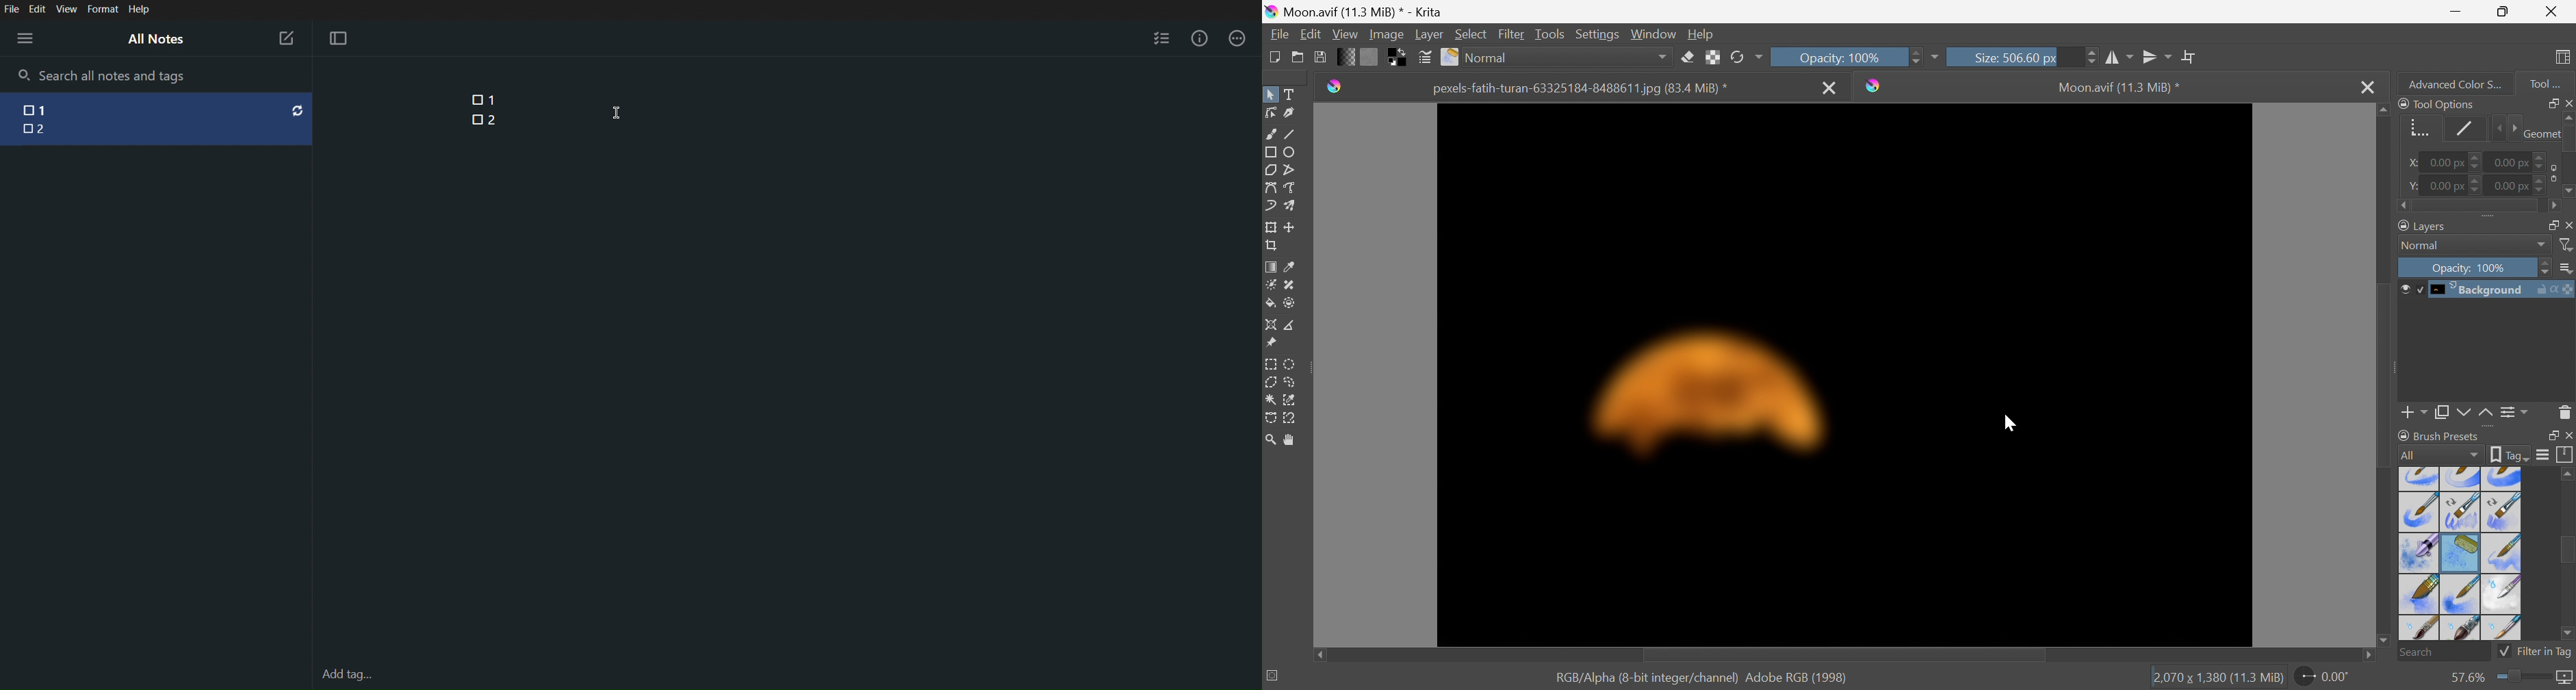 This screenshot has height=700, width=2576. I want to click on Magnetic curve selection tool, so click(1289, 419).